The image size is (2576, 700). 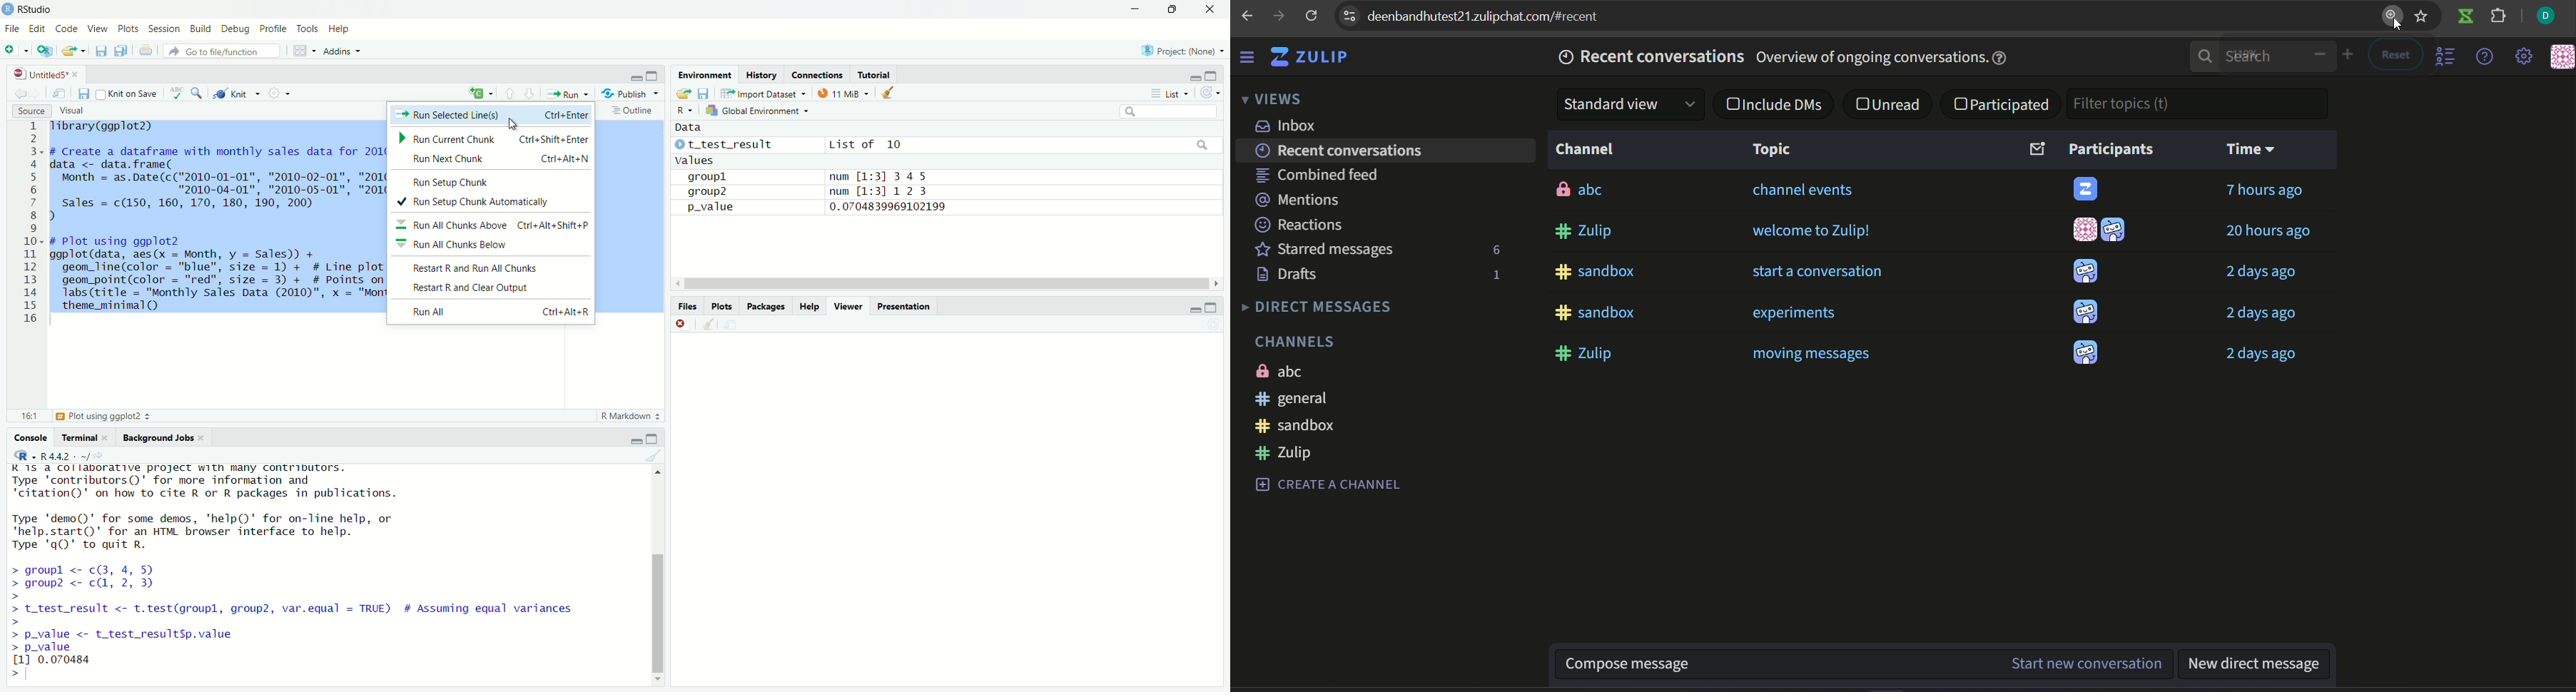 What do you see at coordinates (694, 161) in the screenshot?
I see `Values` at bounding box center [694, 161].